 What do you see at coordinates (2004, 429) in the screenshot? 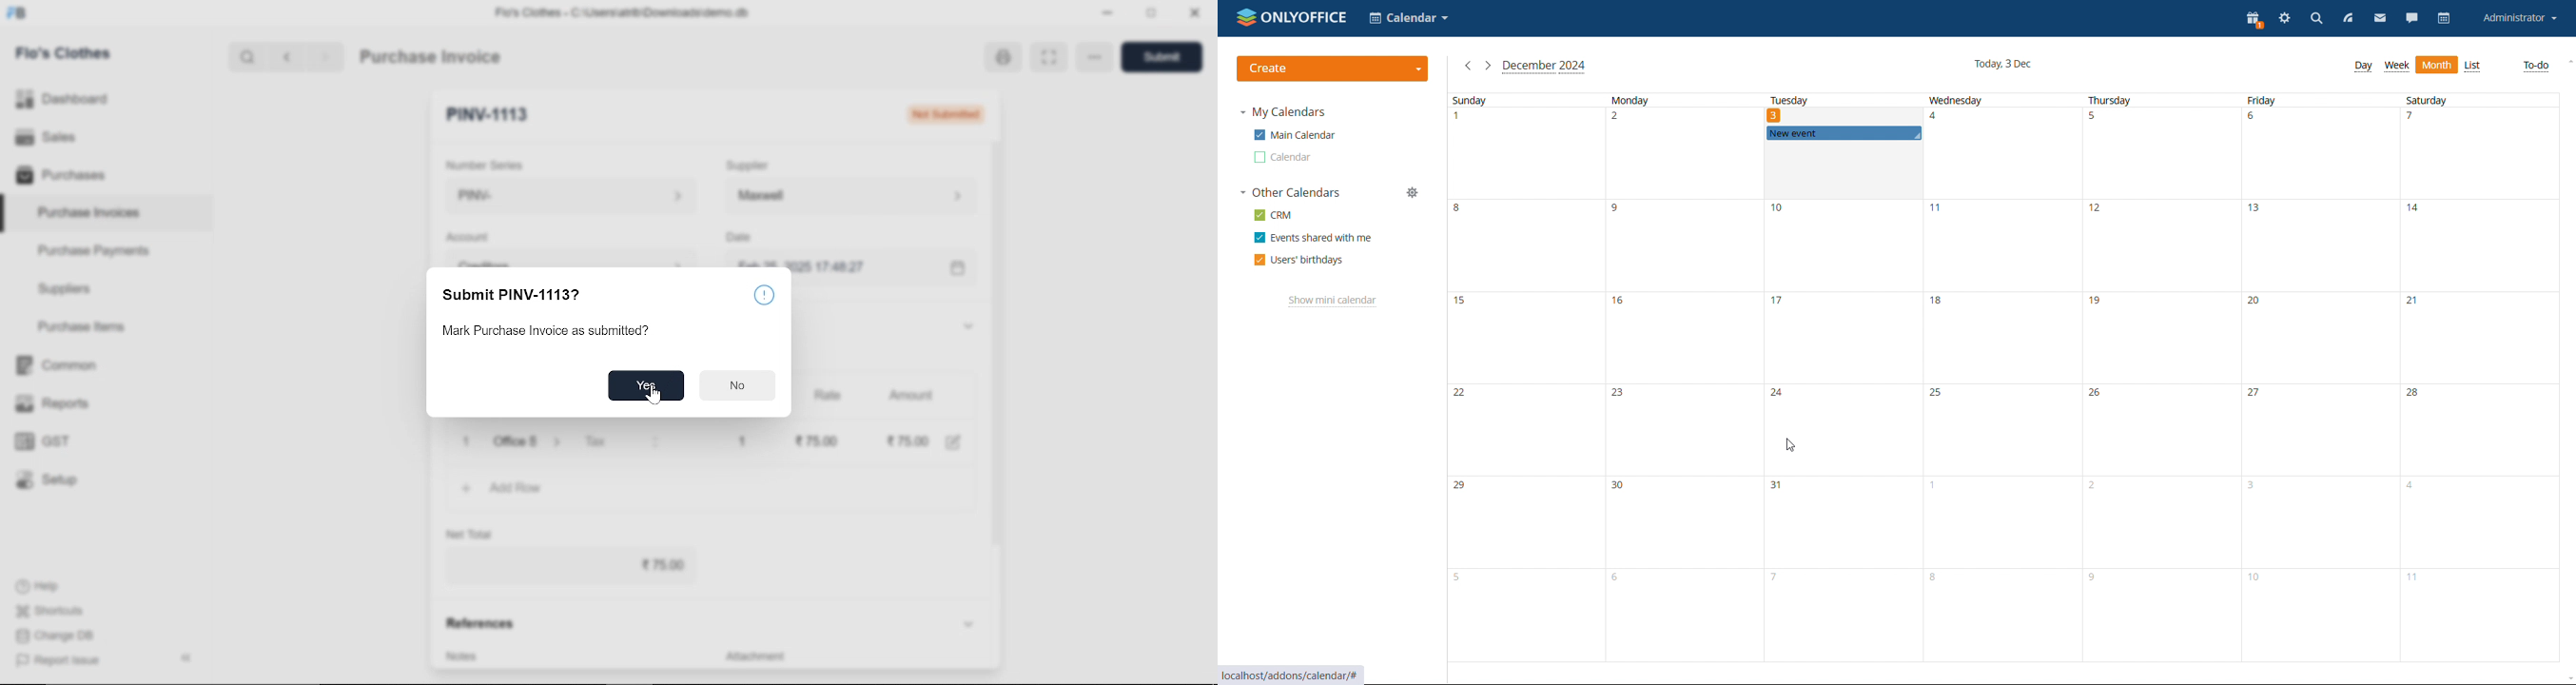
I see `date` at bounding box center [2004, 429].